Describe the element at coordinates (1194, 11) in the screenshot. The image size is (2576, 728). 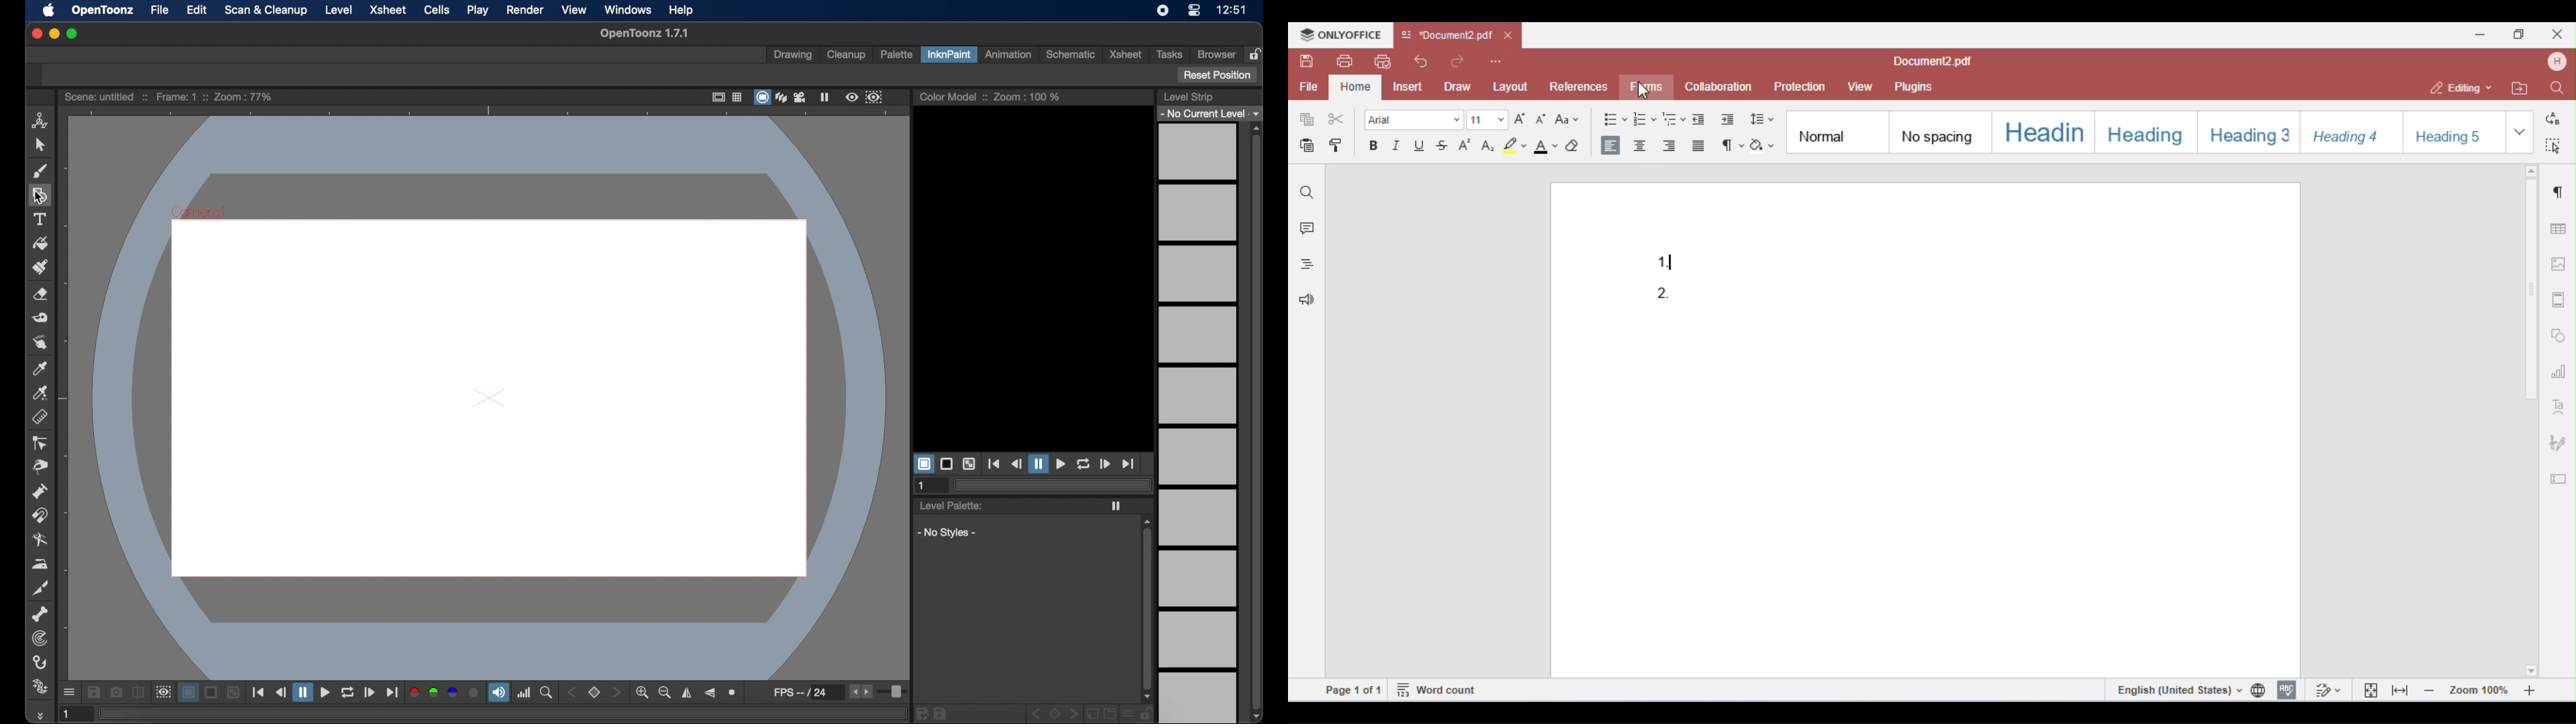
I see `control center` at that location.